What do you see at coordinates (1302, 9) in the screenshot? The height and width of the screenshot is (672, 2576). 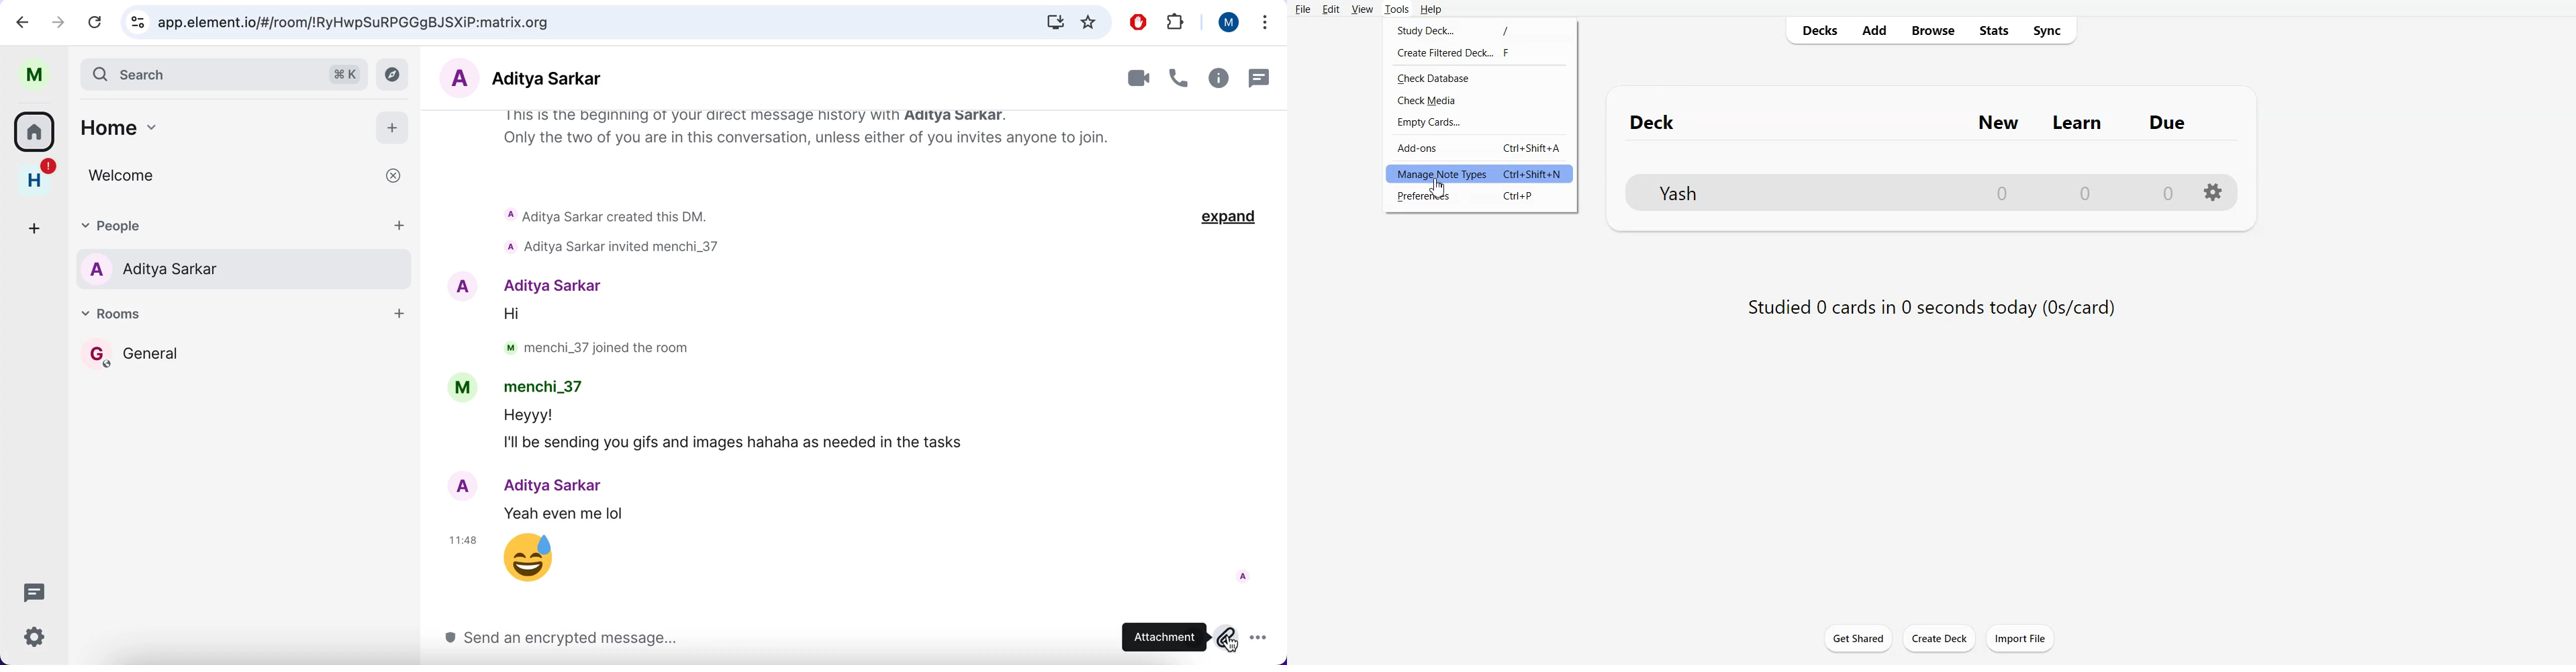 I see `File` at bounding box center [1302, 9].